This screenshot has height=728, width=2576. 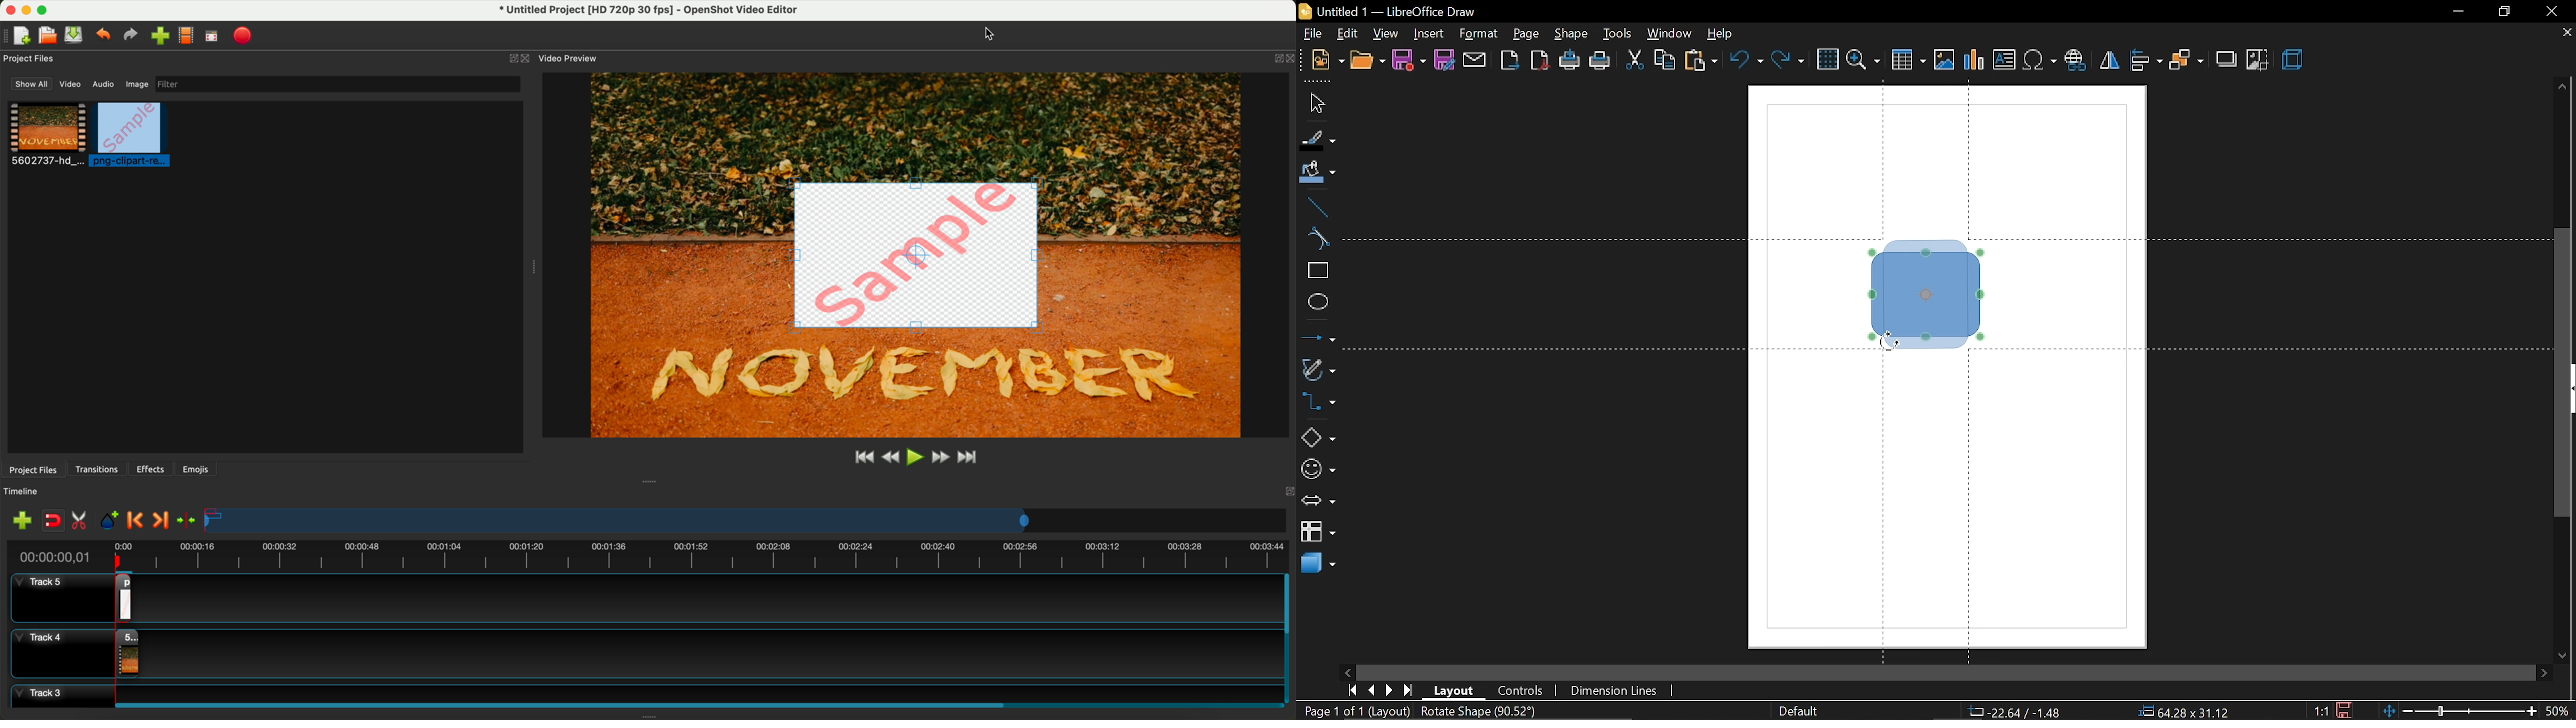 What do you see at coordinates (1700, 62) in the screenshot?
I see `paste` at bounding box center [1700, 62].